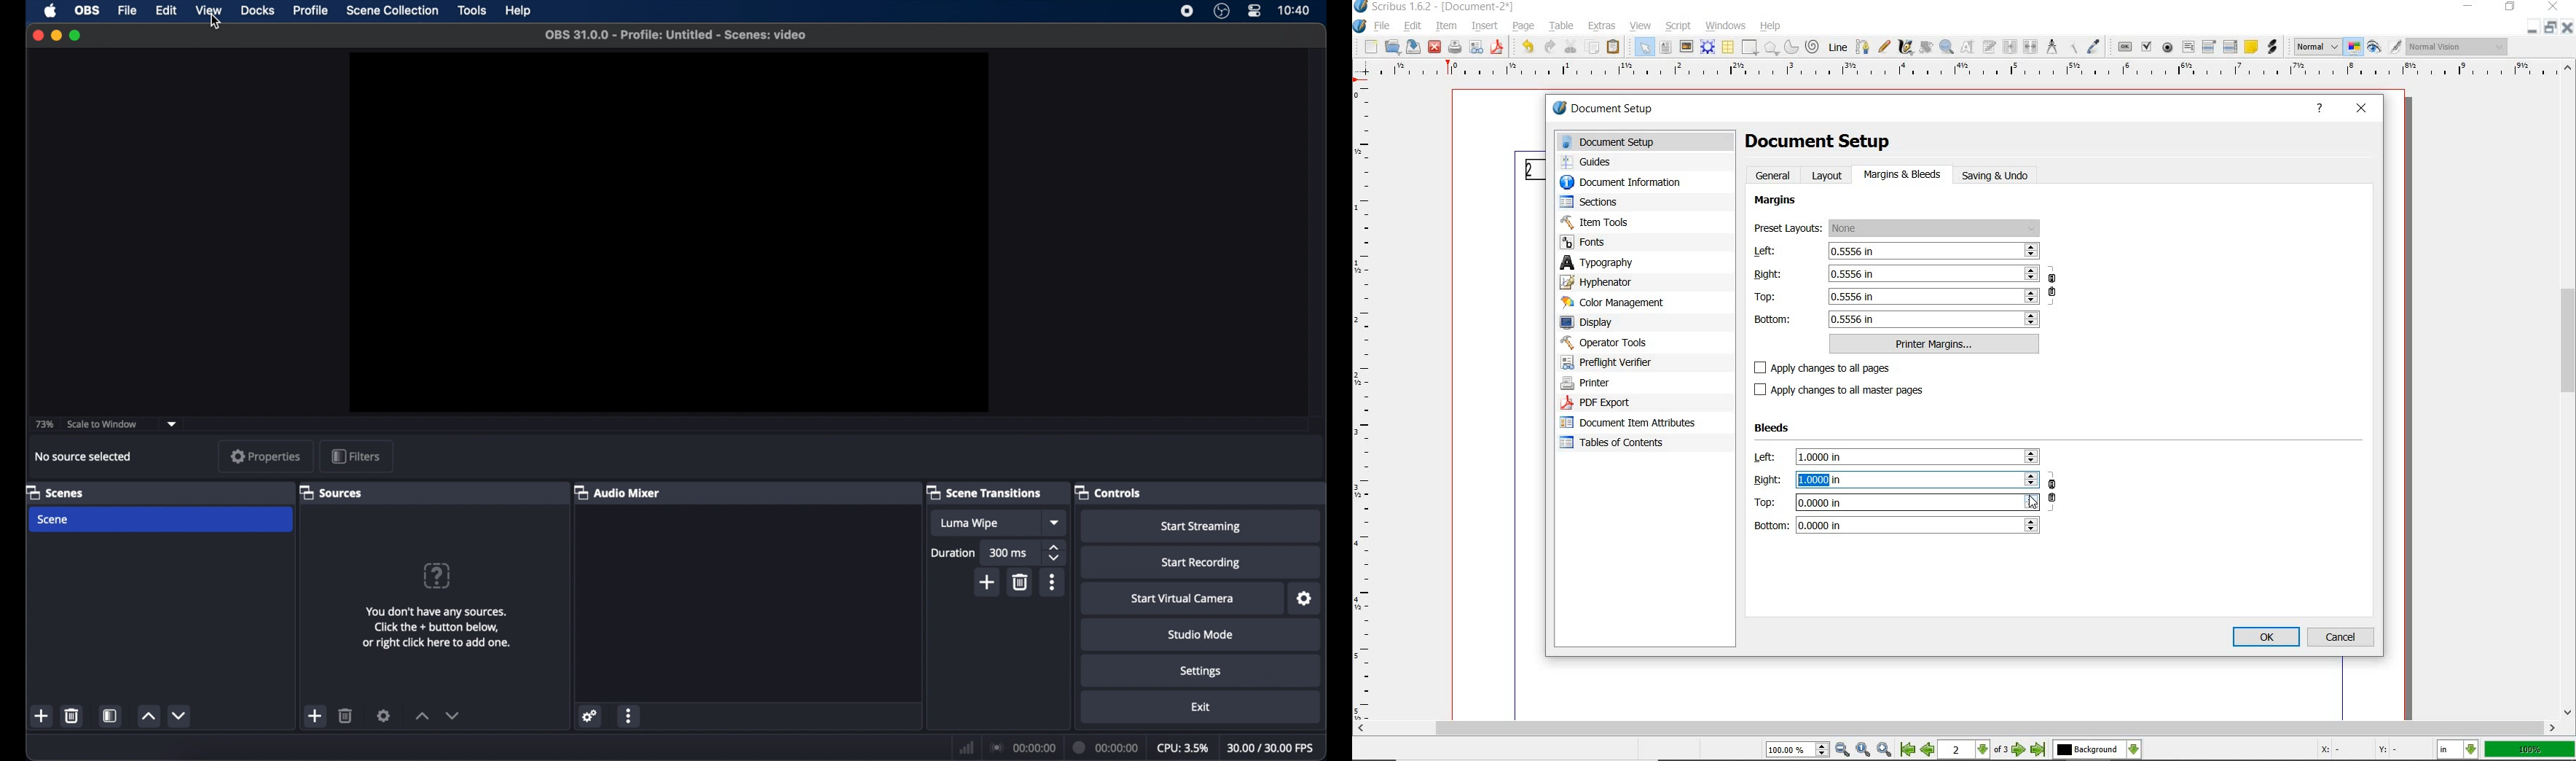 The width and height of the screenshot is (2576, 784). What do you see at coordinates (673, 35) in the screenshot?
I see `OBS 31.0.0 - Profile: Untitled - Scenes: video` at bounding box center [673, 35].